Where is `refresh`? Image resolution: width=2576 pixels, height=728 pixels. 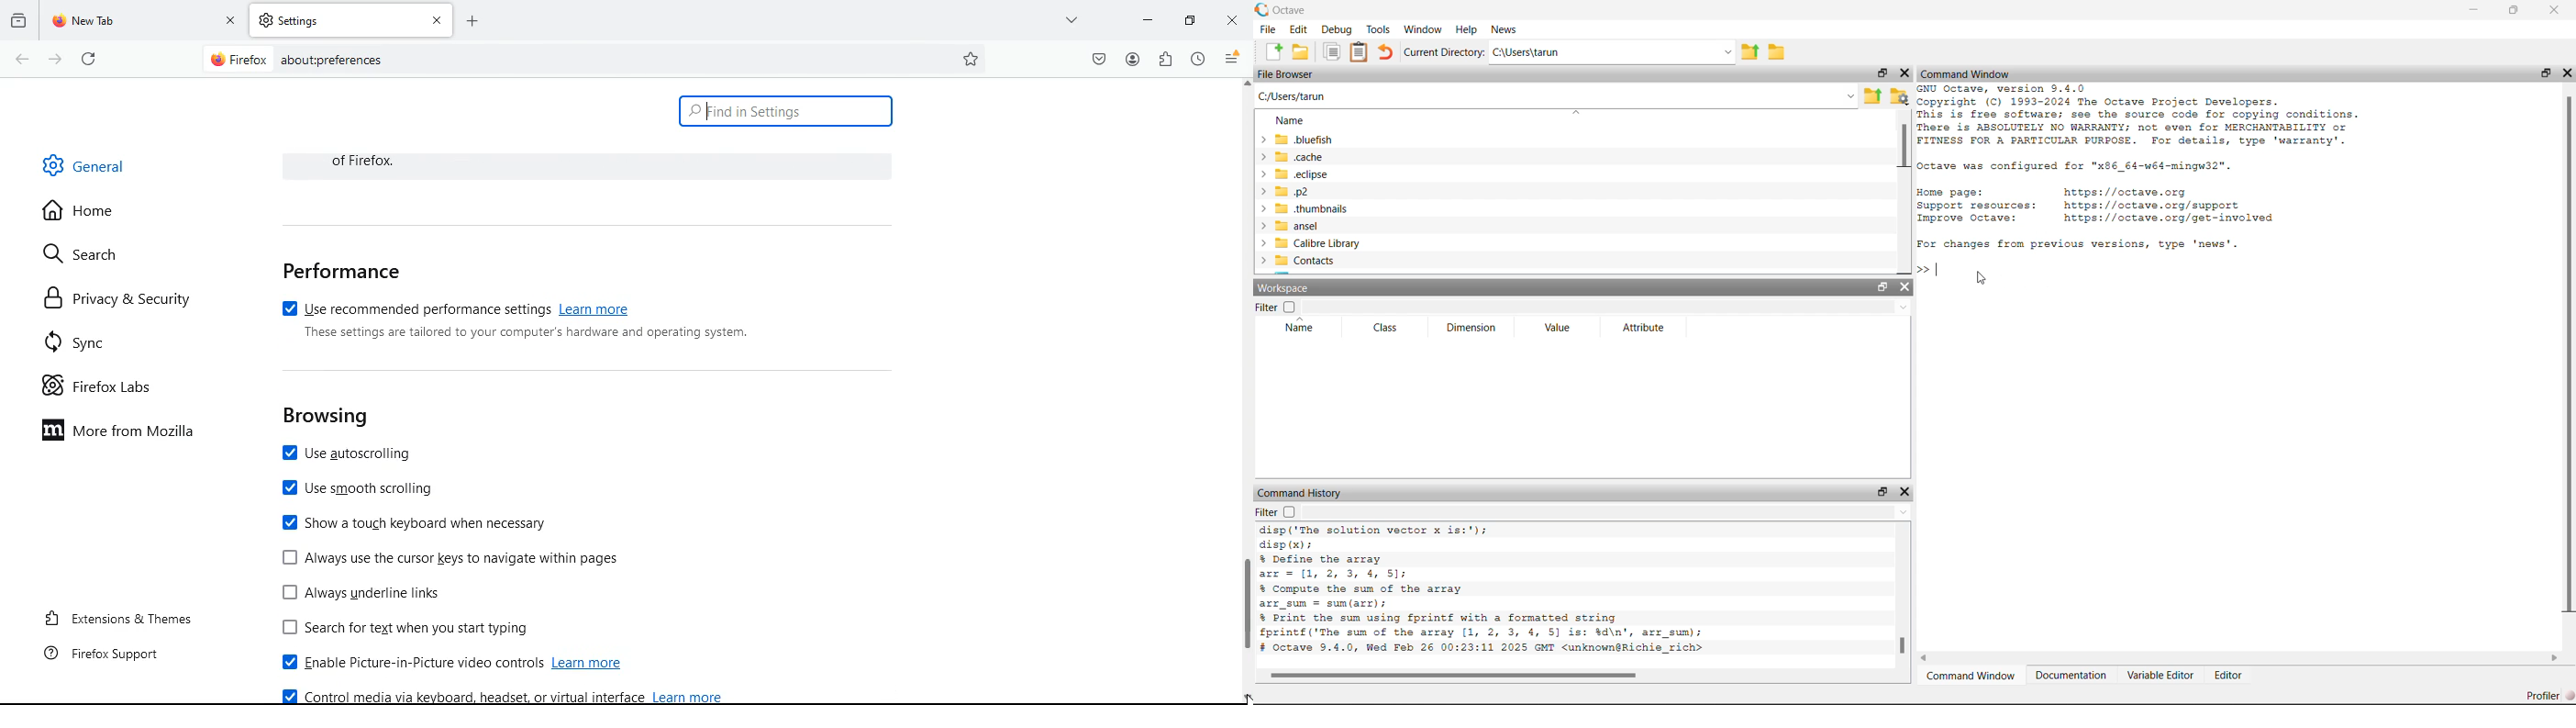
refresh is located at coordinates (89, 58).